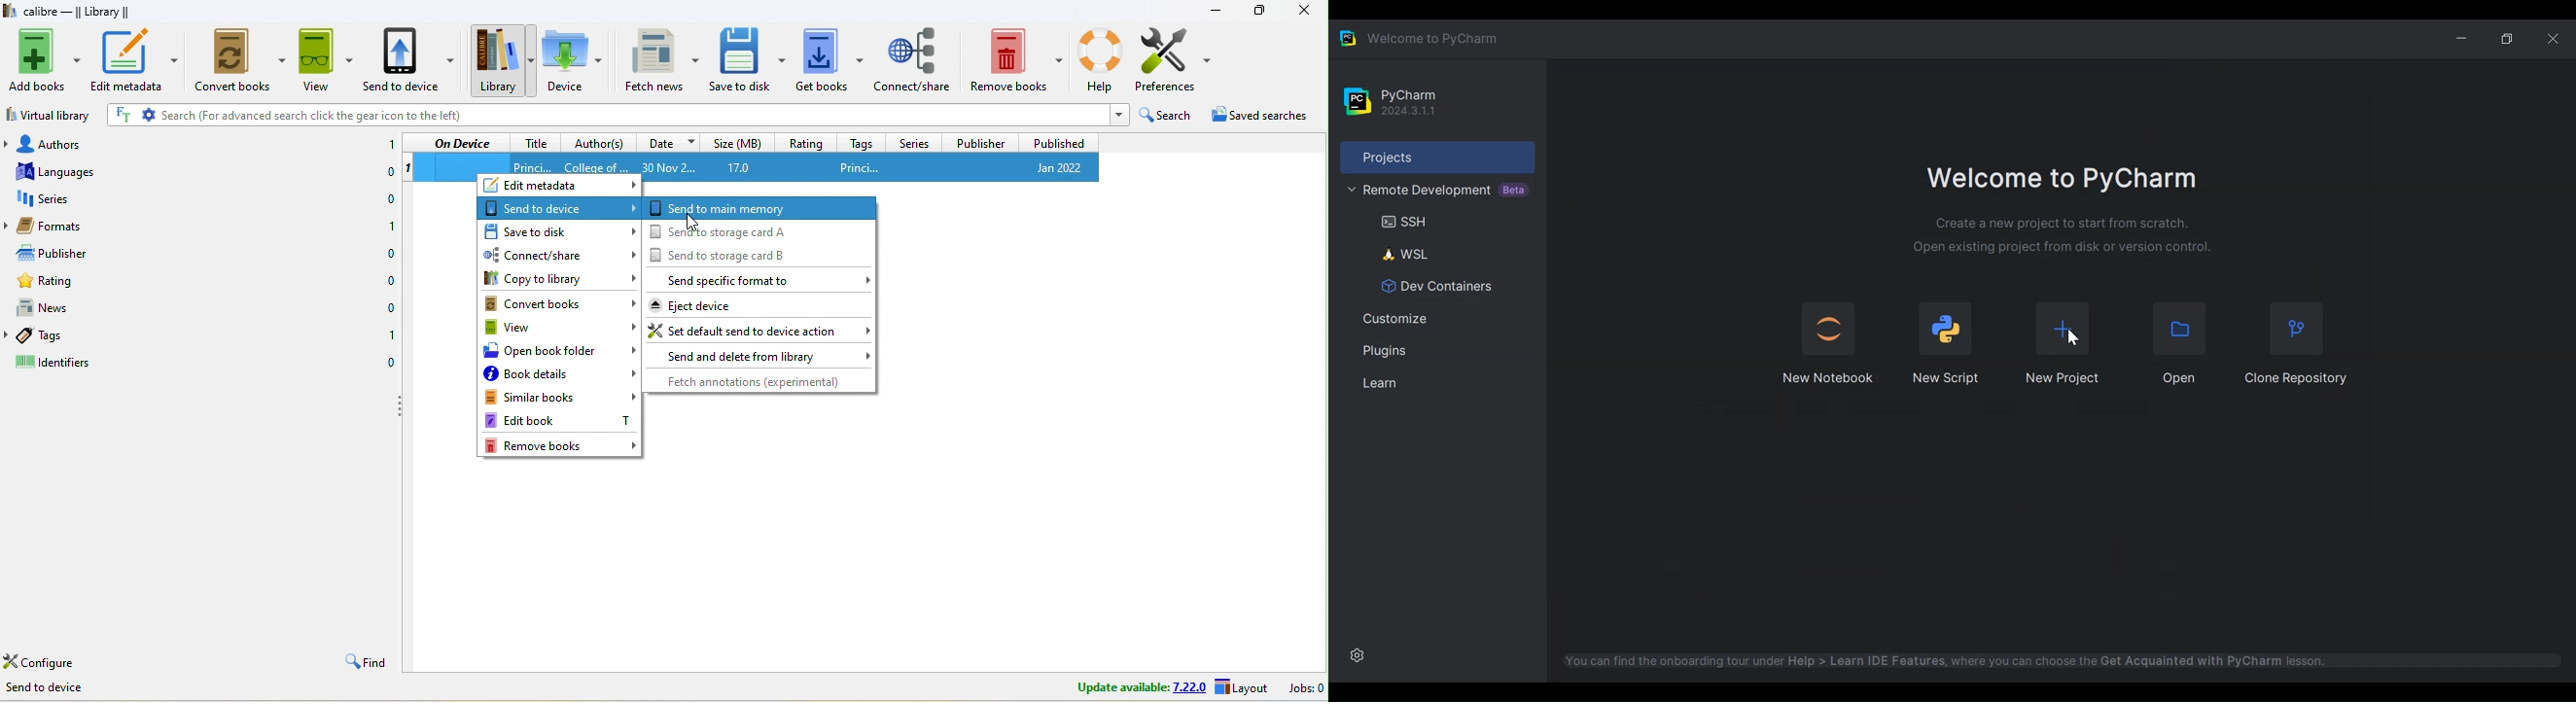 Image resolution: width=2576 pixels, height=728 pixels. I want to click on Remote Development, so click(1434, 190).